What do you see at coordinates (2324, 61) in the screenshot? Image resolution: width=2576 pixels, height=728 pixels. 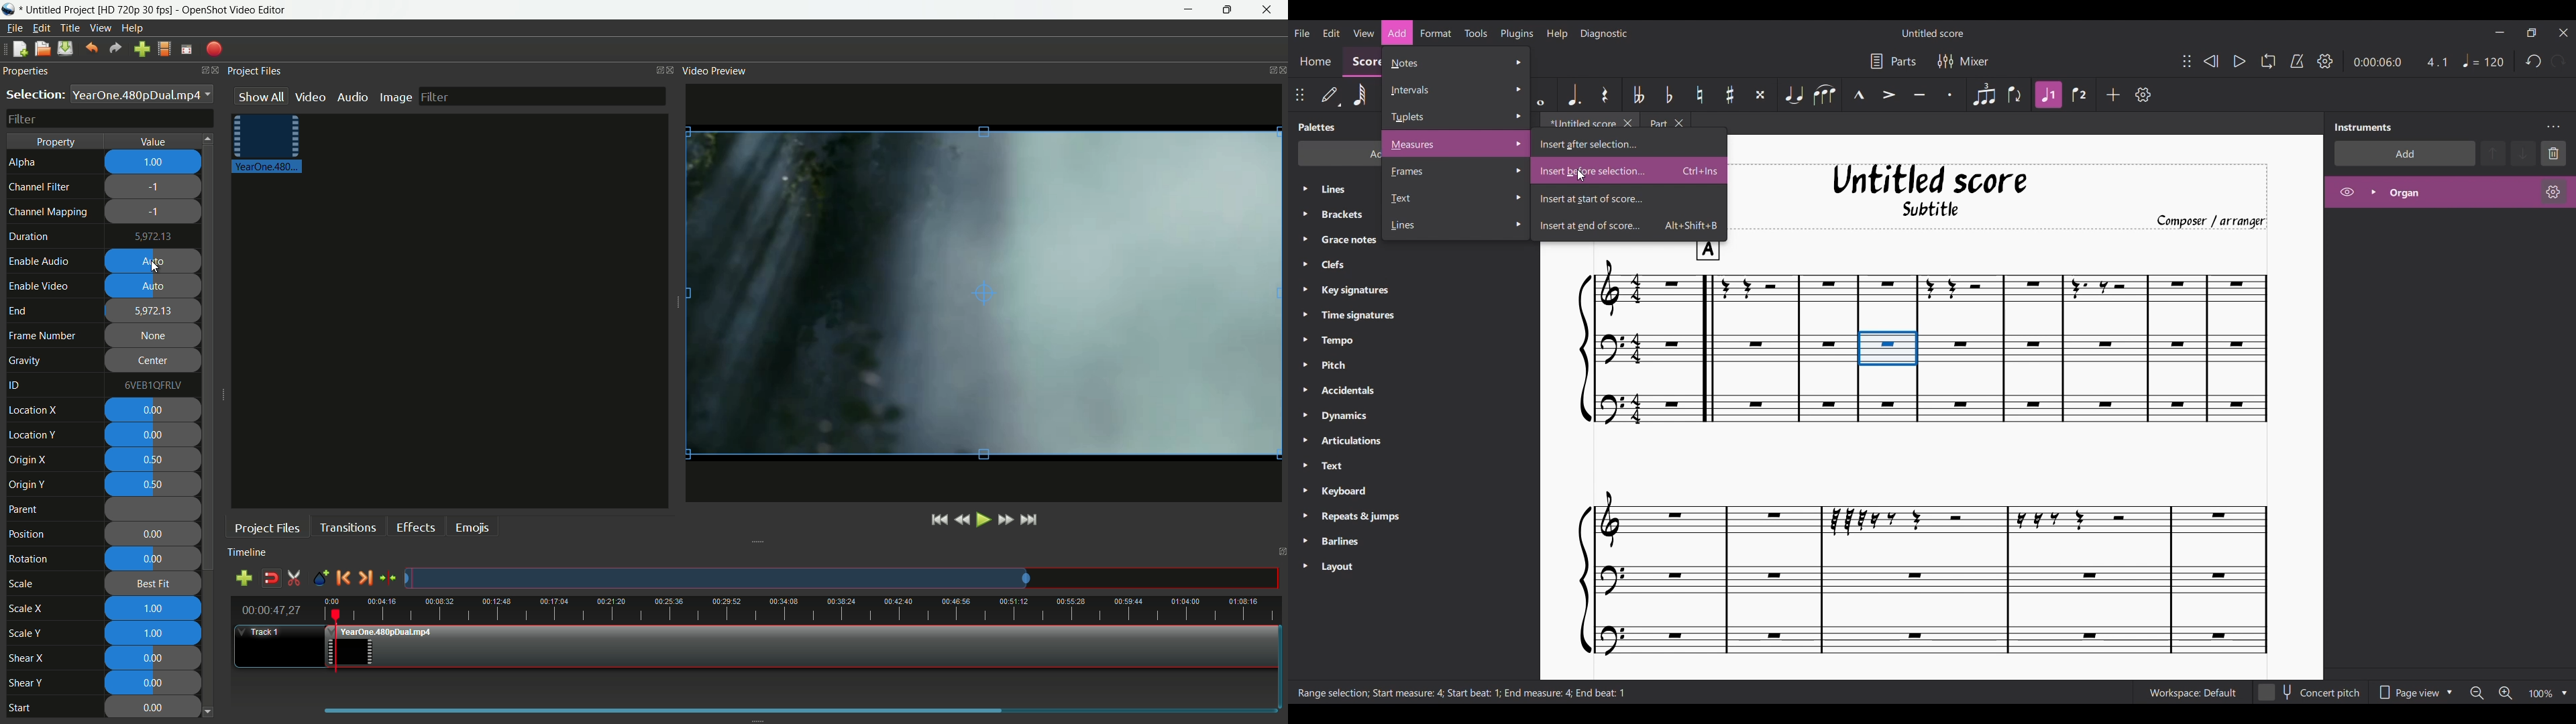 I see `Playback settings` at bounding box center [2324, 61].